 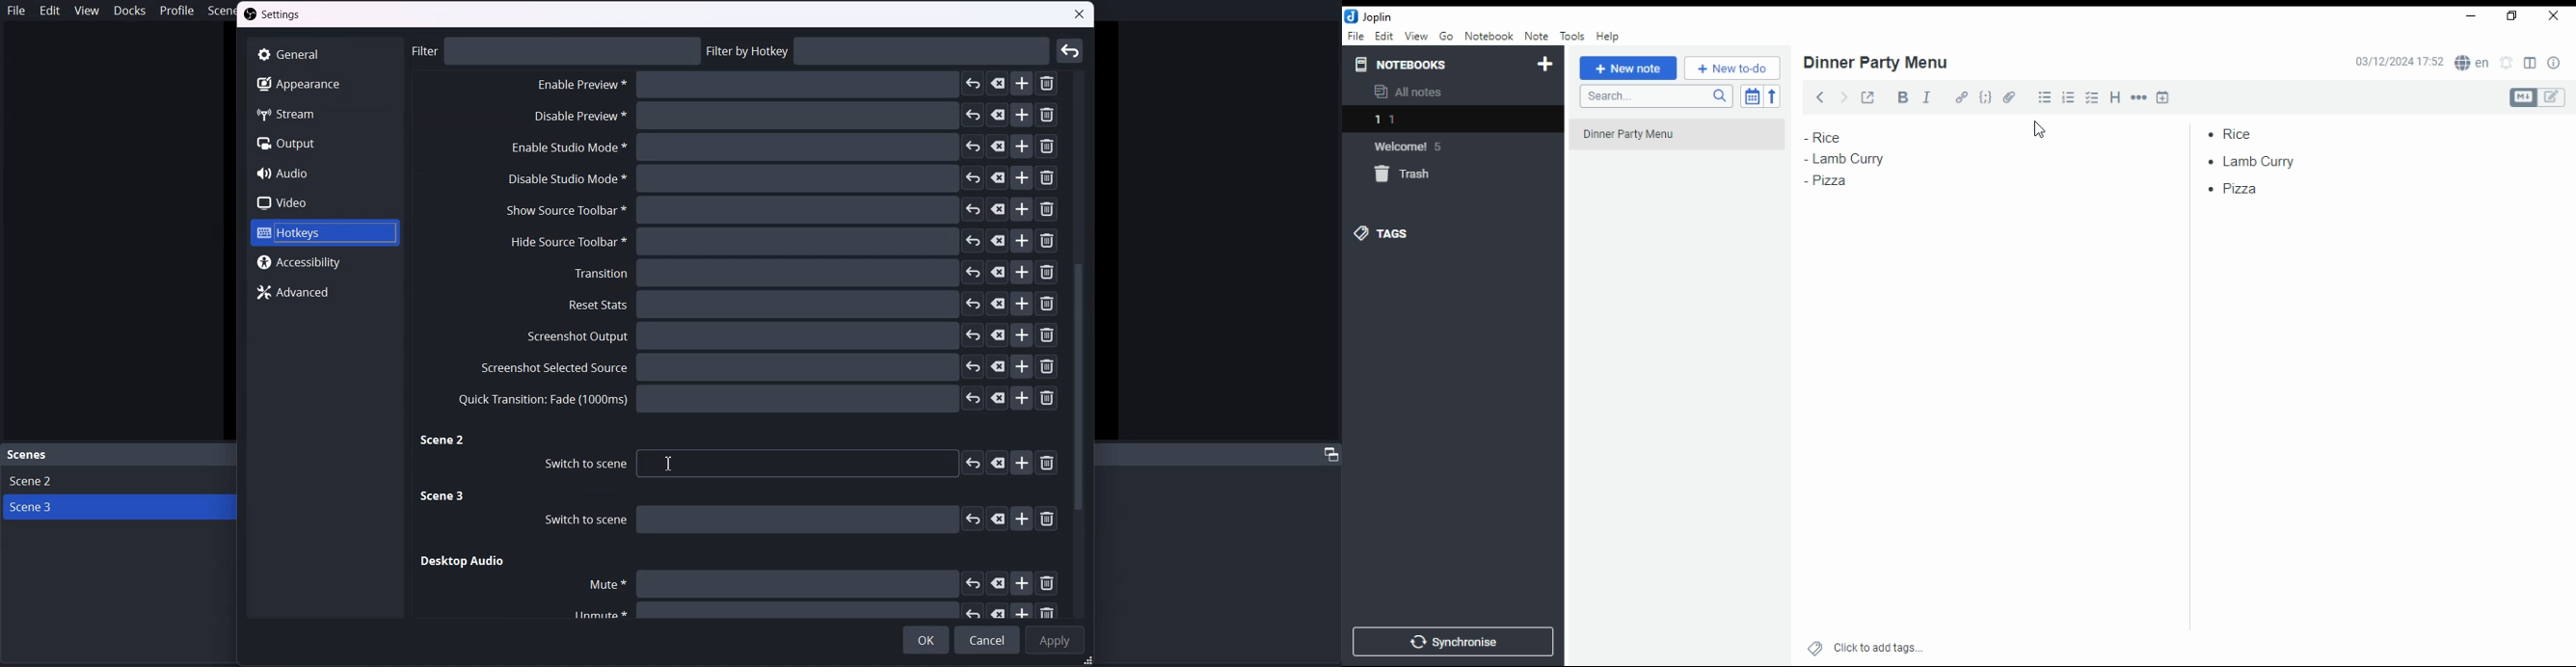 I want to click on mute, so click(x=820, y=583).